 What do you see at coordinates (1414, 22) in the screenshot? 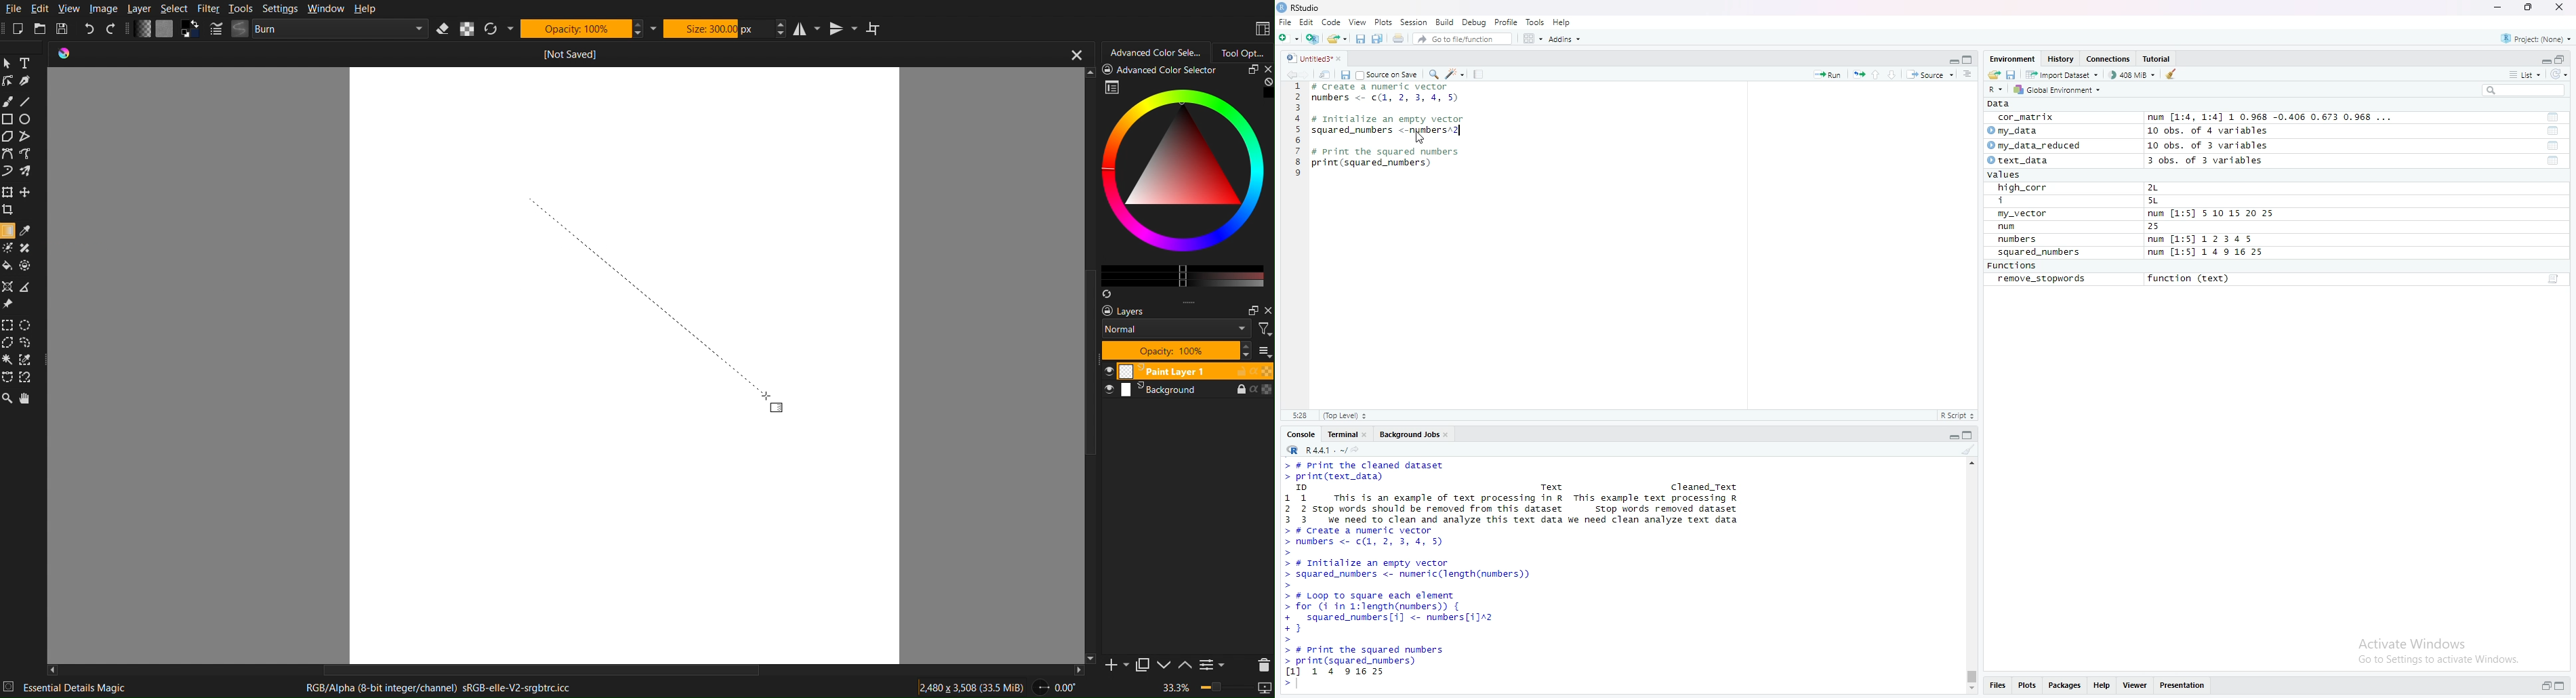
I see `Session` at bounding box center [1414, 22].